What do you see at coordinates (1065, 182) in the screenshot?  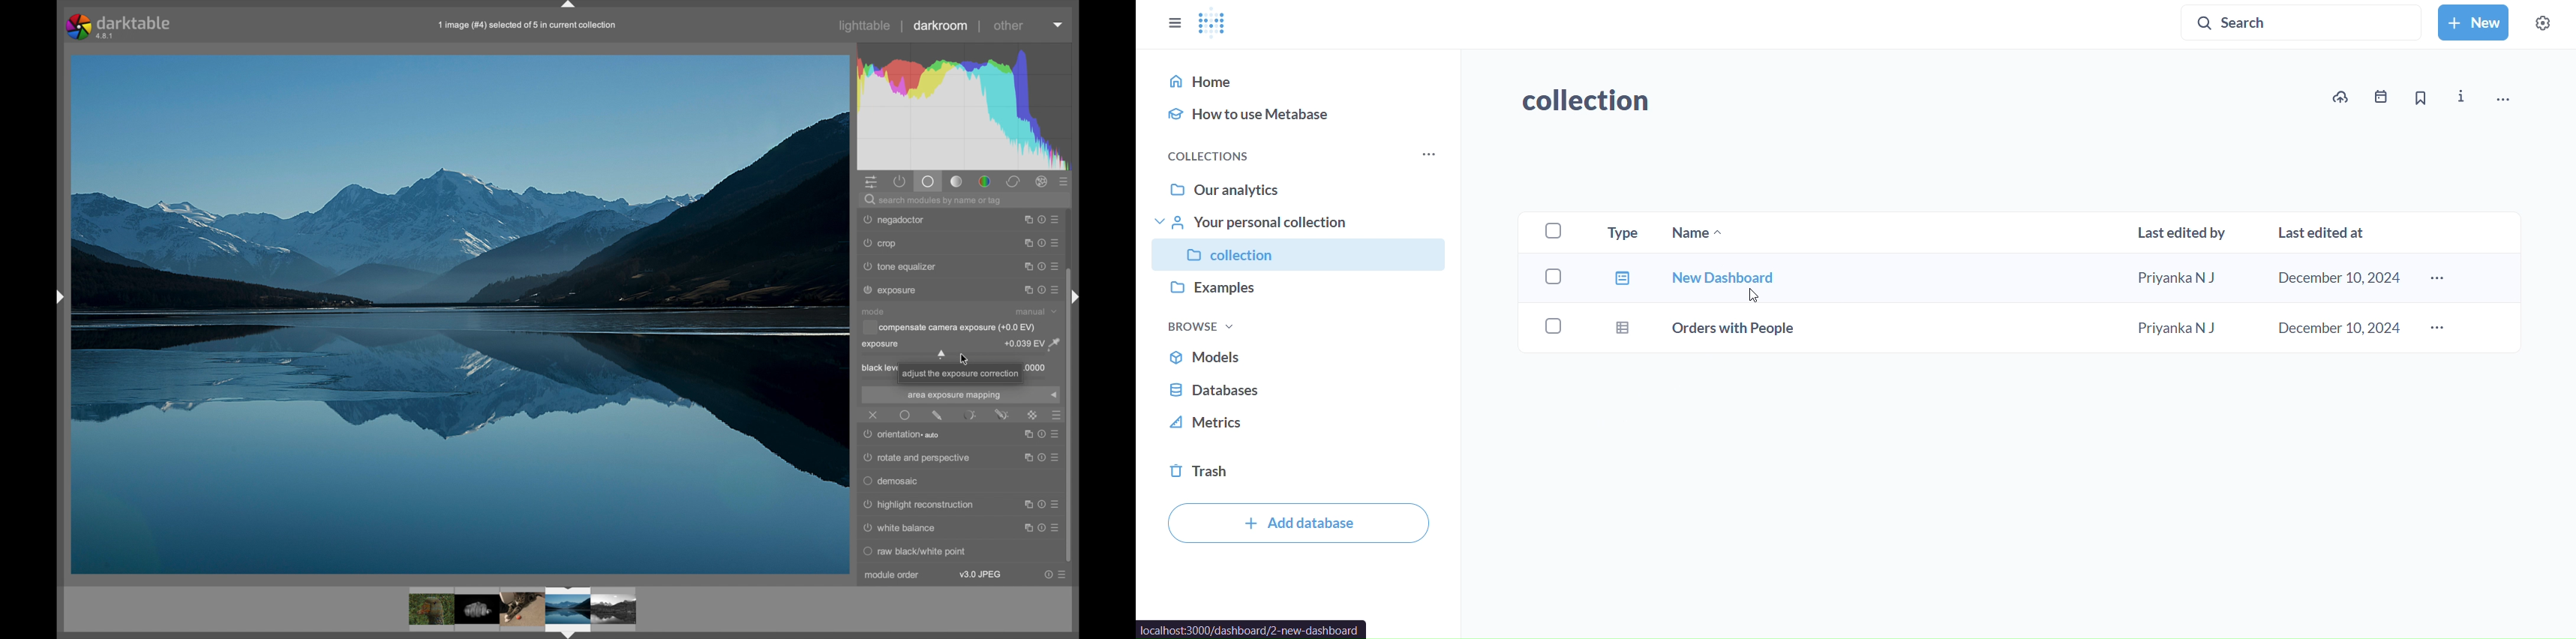 I see `presets` at bounding box center [1065, 182].